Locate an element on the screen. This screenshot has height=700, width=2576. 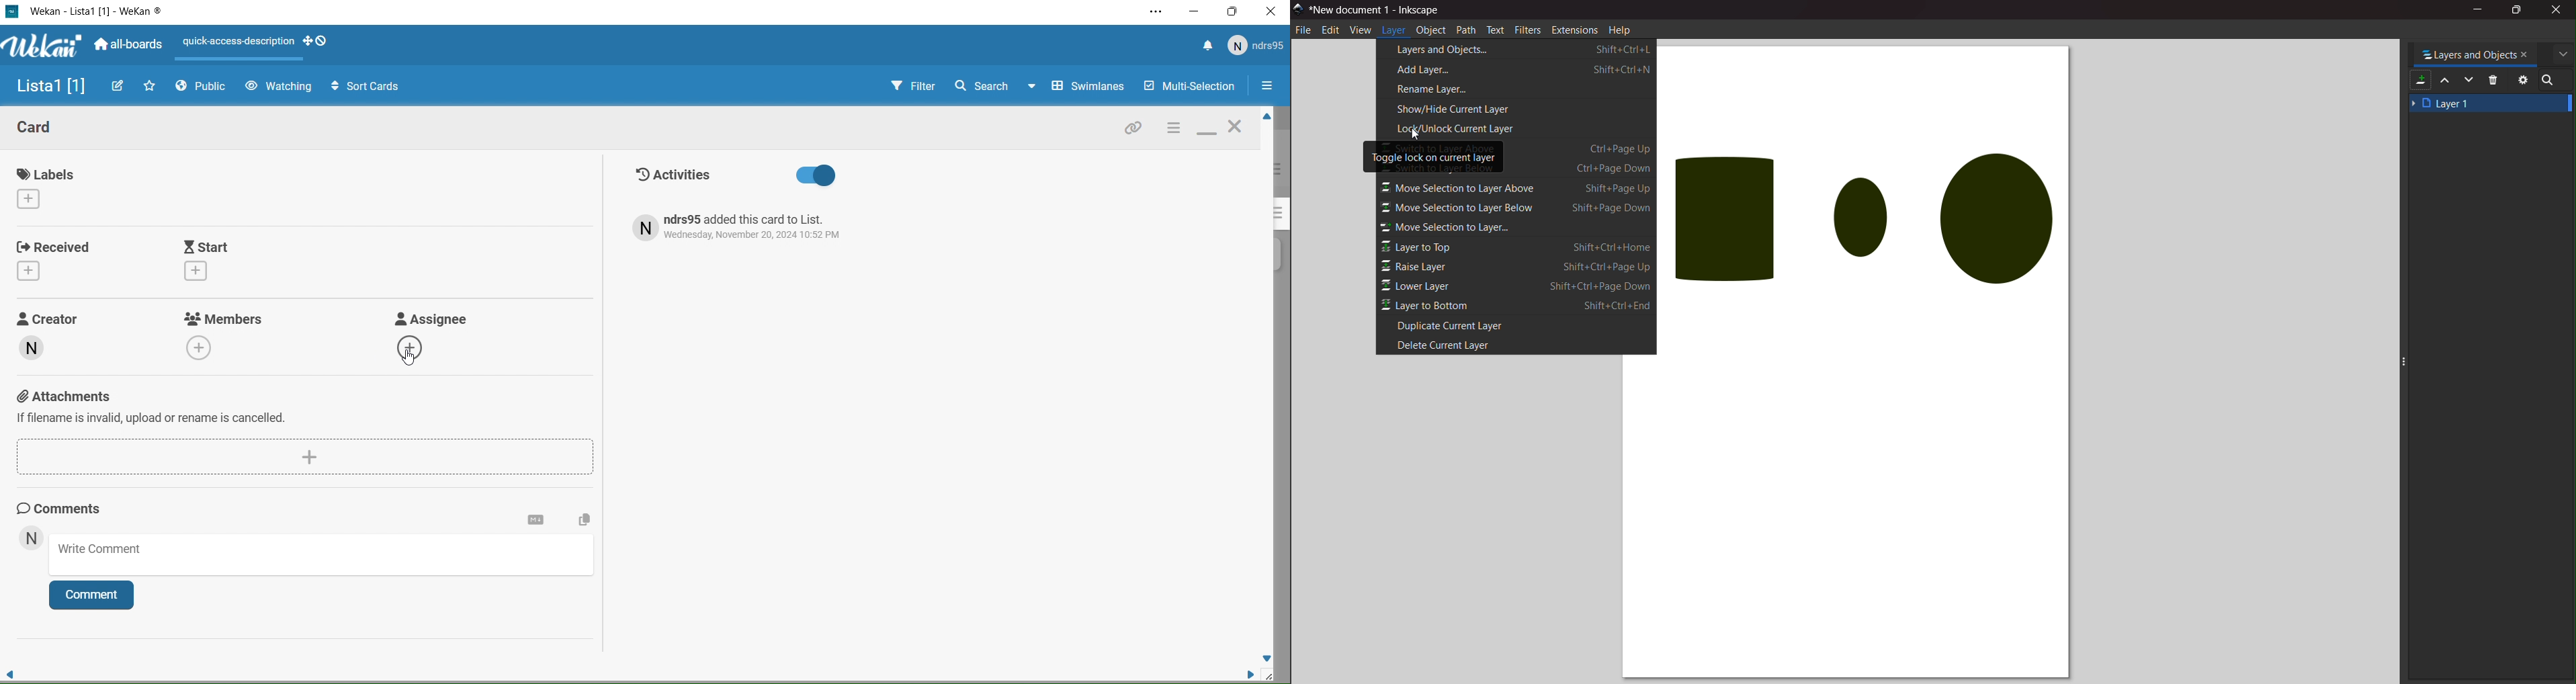
Filter is located at coordinates (901, 87).